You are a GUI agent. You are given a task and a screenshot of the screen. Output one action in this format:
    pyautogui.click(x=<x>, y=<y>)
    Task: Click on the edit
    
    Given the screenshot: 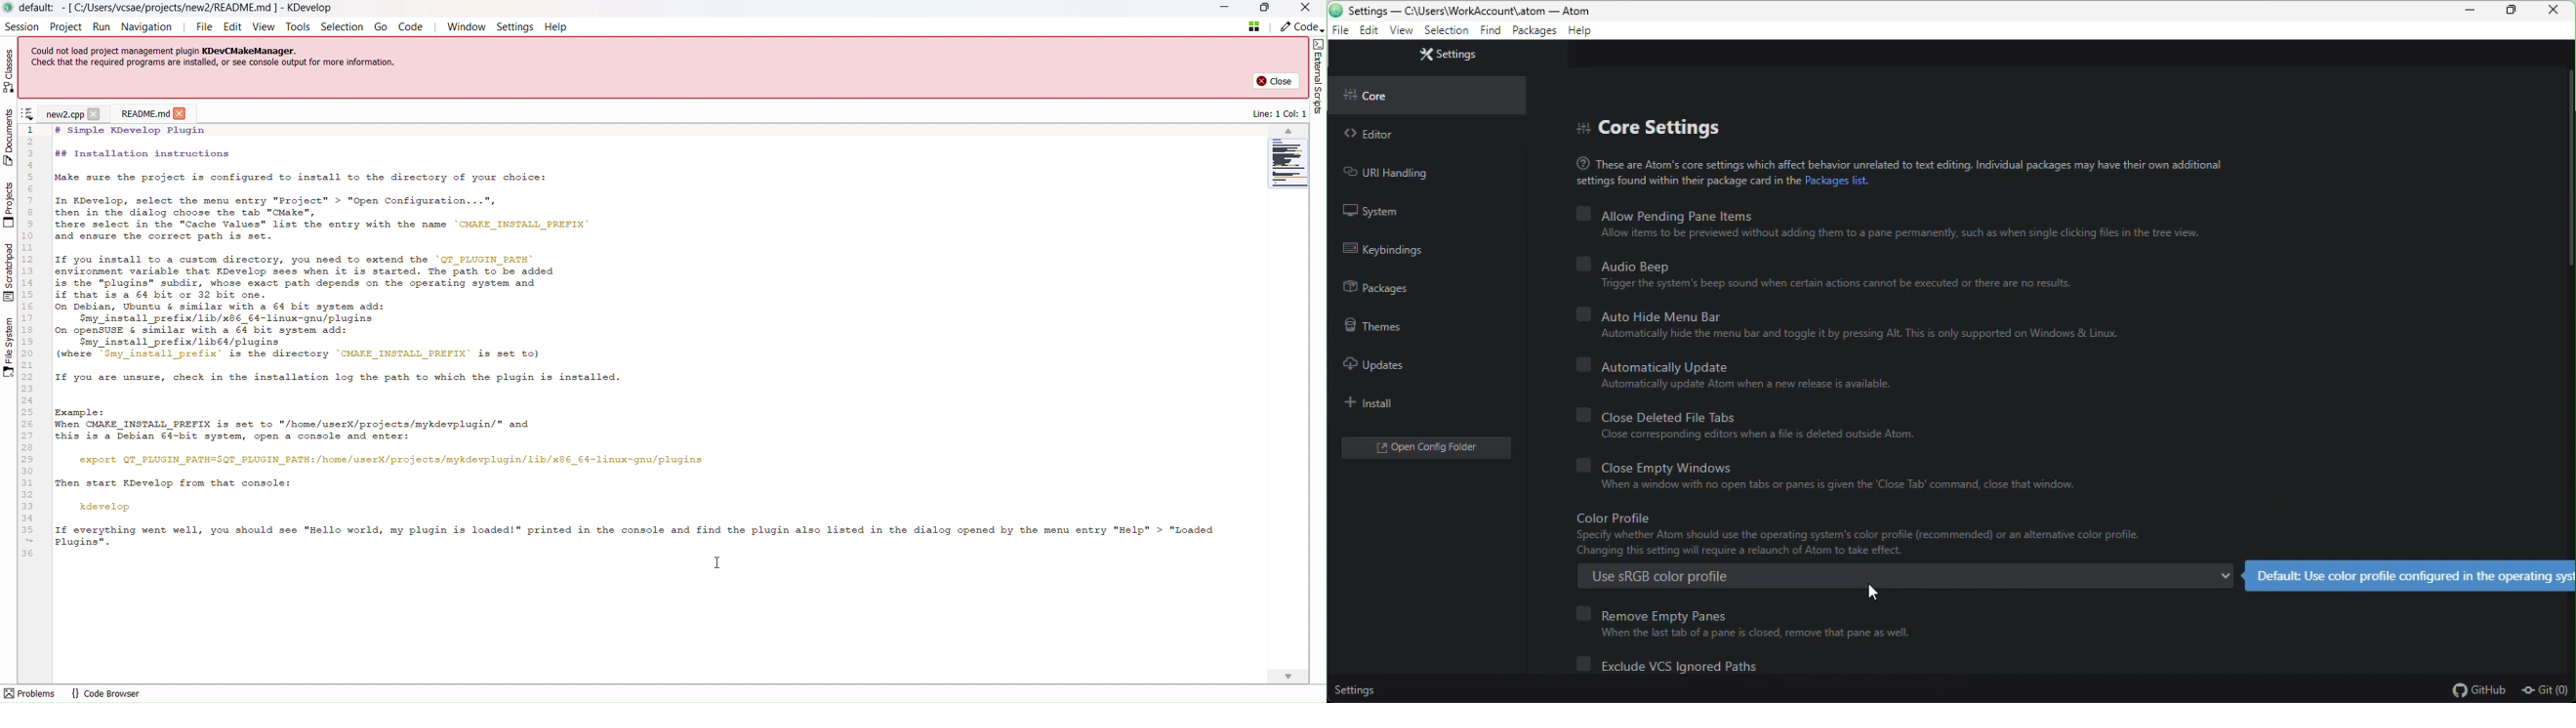 What is the action you would take?
    pyautogui.click(x=1369, y=33)
    